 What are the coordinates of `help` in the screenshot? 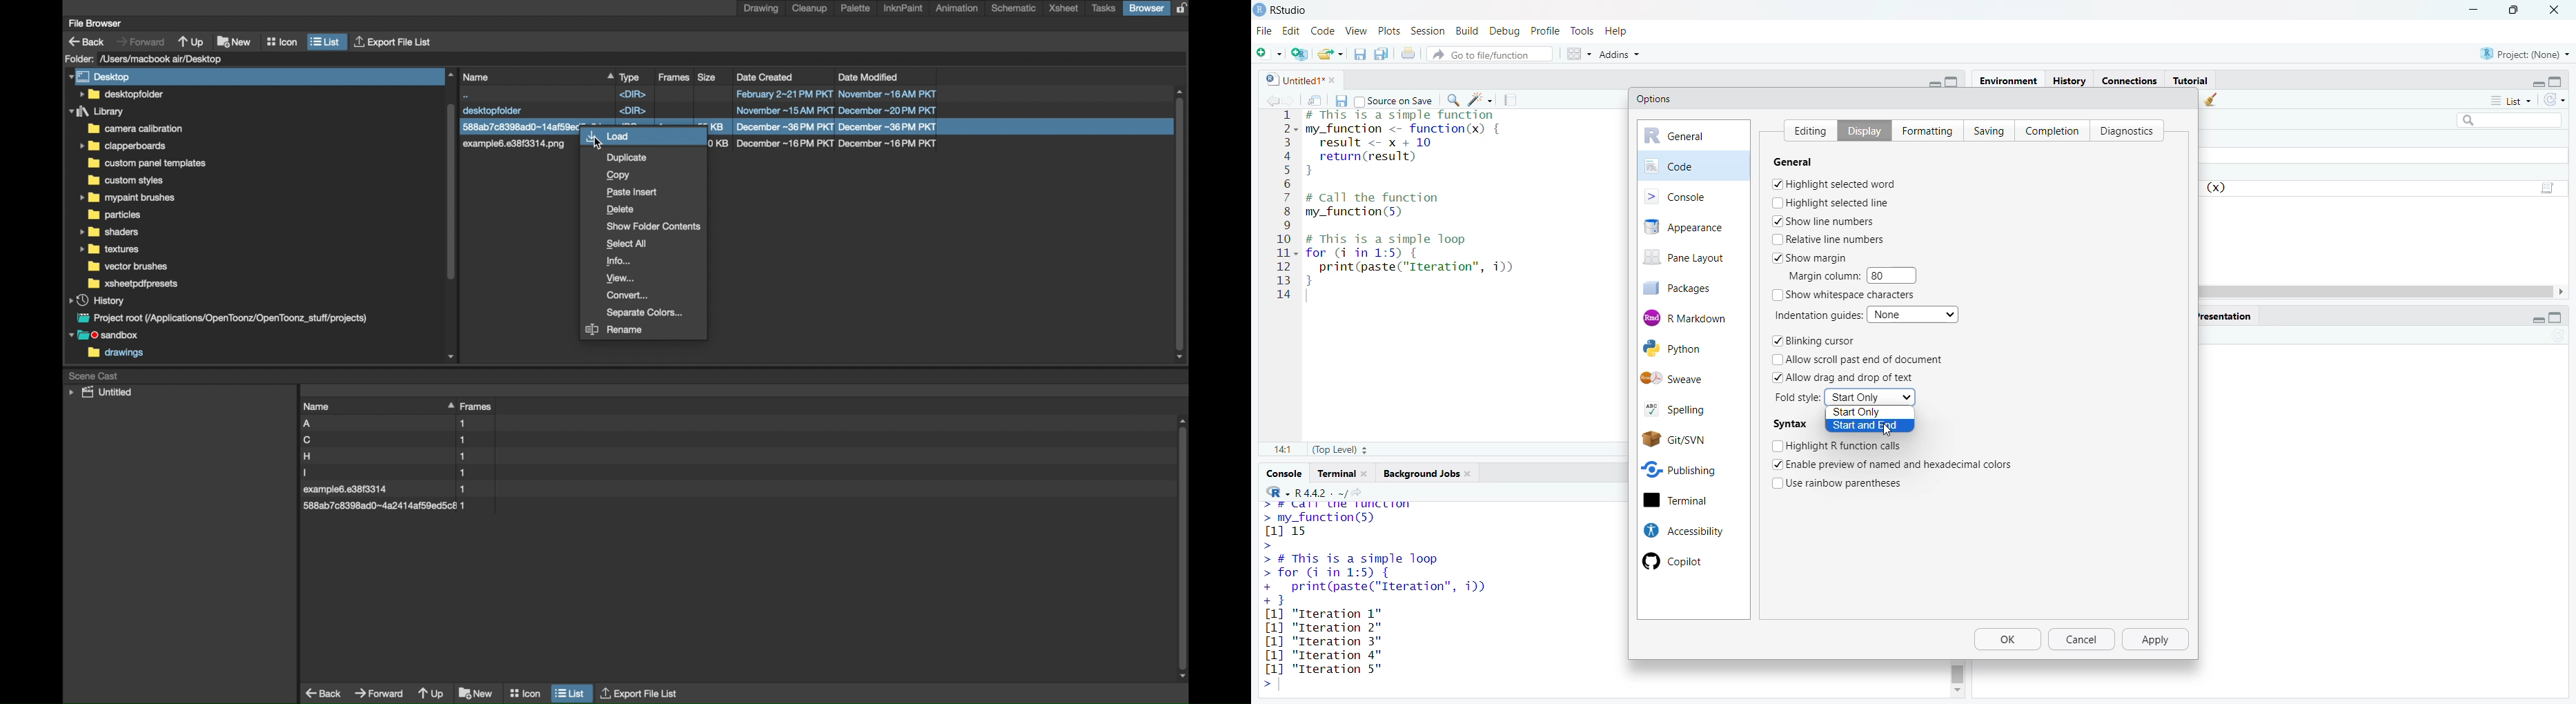 It's located at (1621, 30).